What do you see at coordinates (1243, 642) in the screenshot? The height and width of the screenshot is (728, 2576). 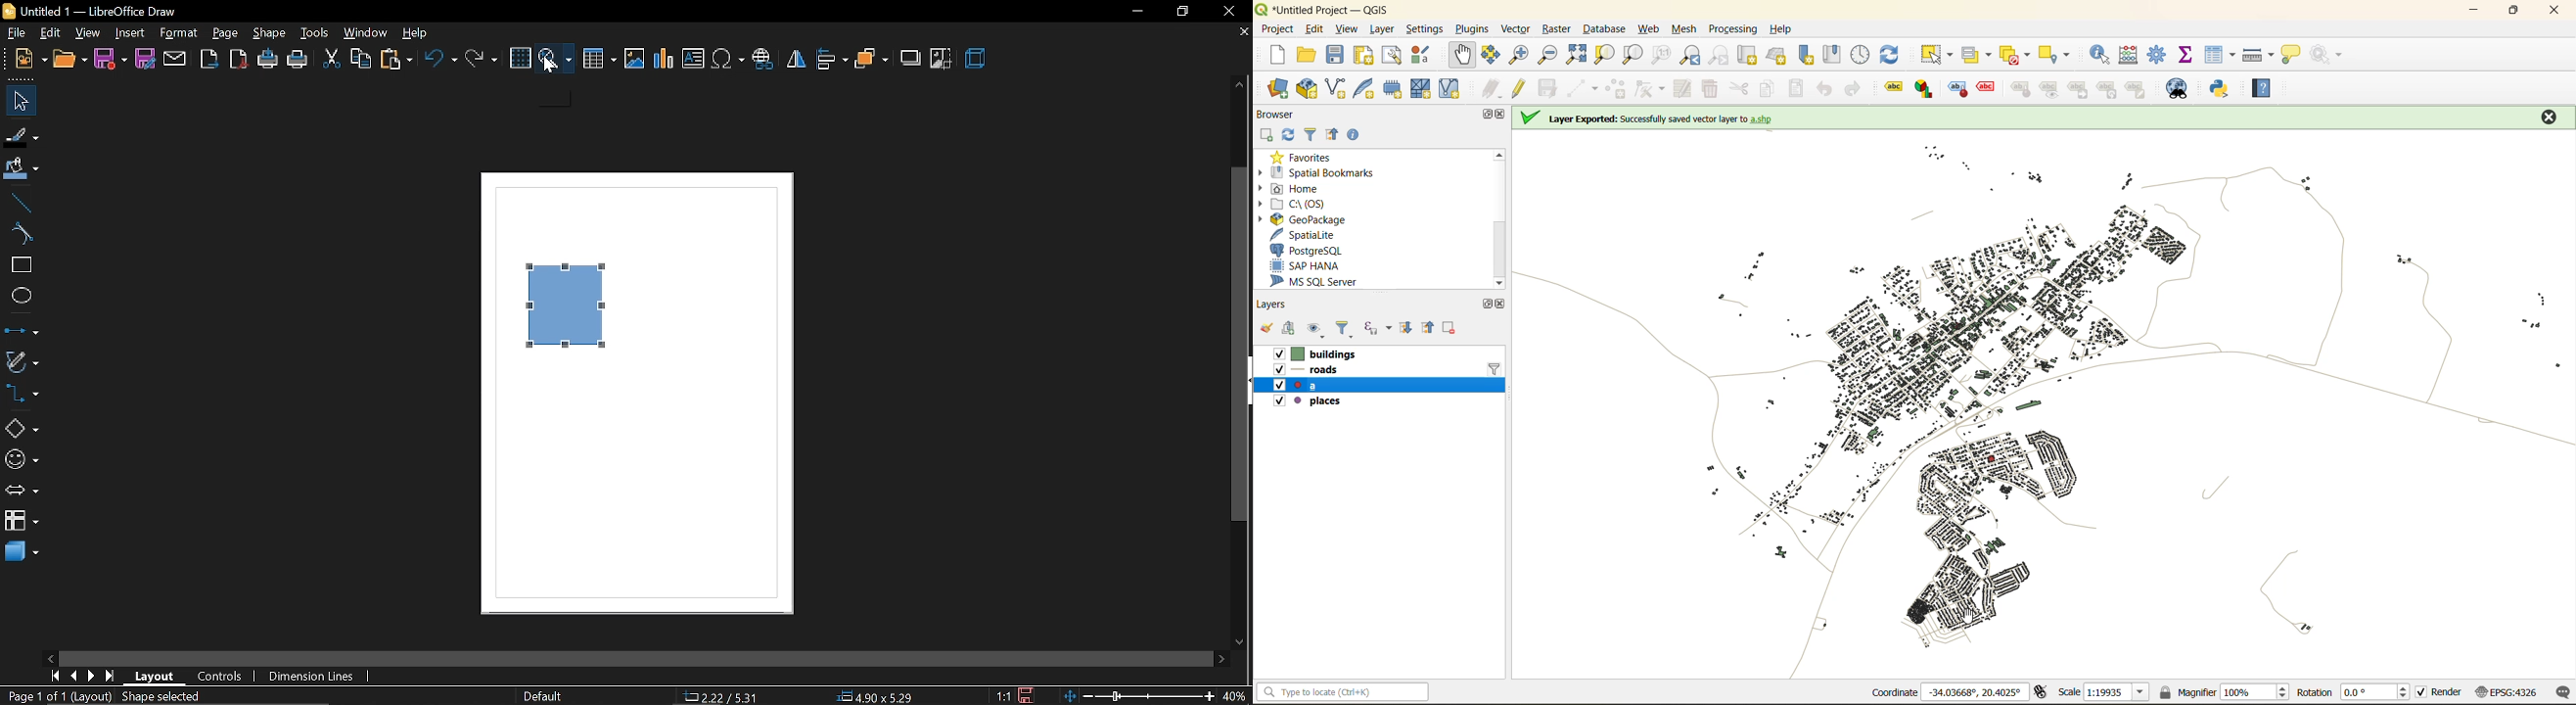 I see `move down` at bounding box center [1243, 642].